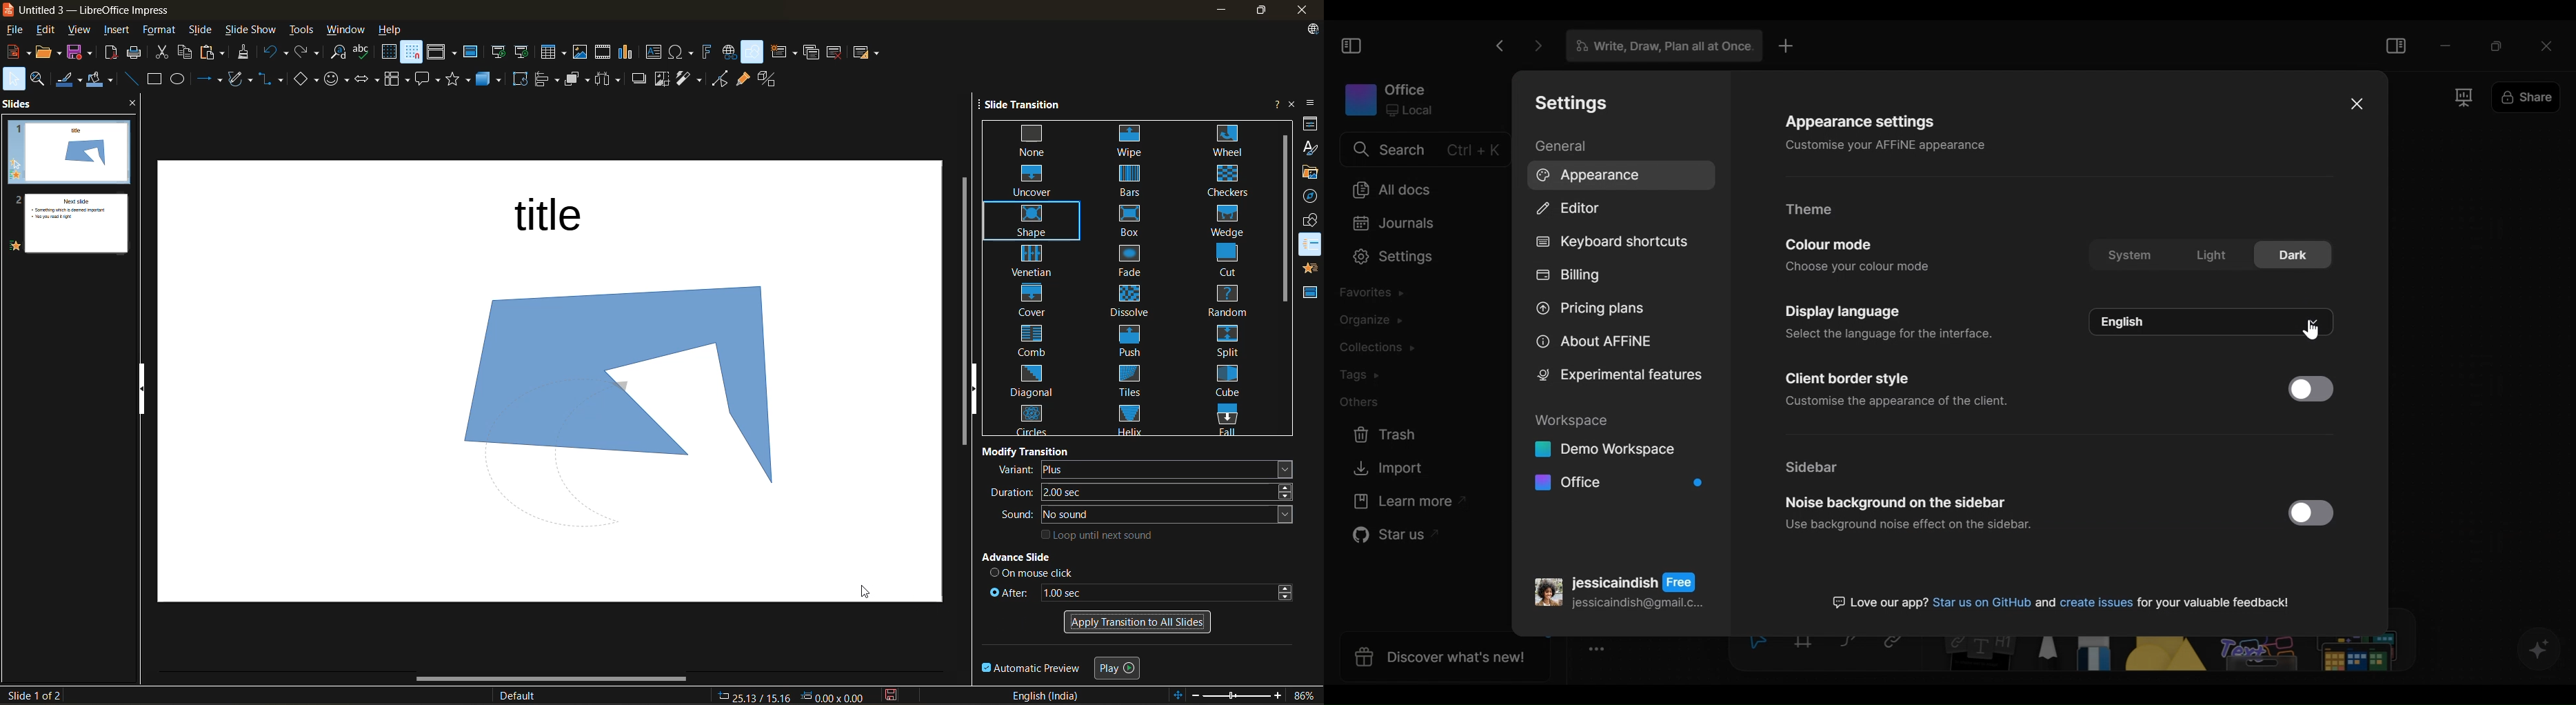  I want to click on spelling , so click(366, 51).